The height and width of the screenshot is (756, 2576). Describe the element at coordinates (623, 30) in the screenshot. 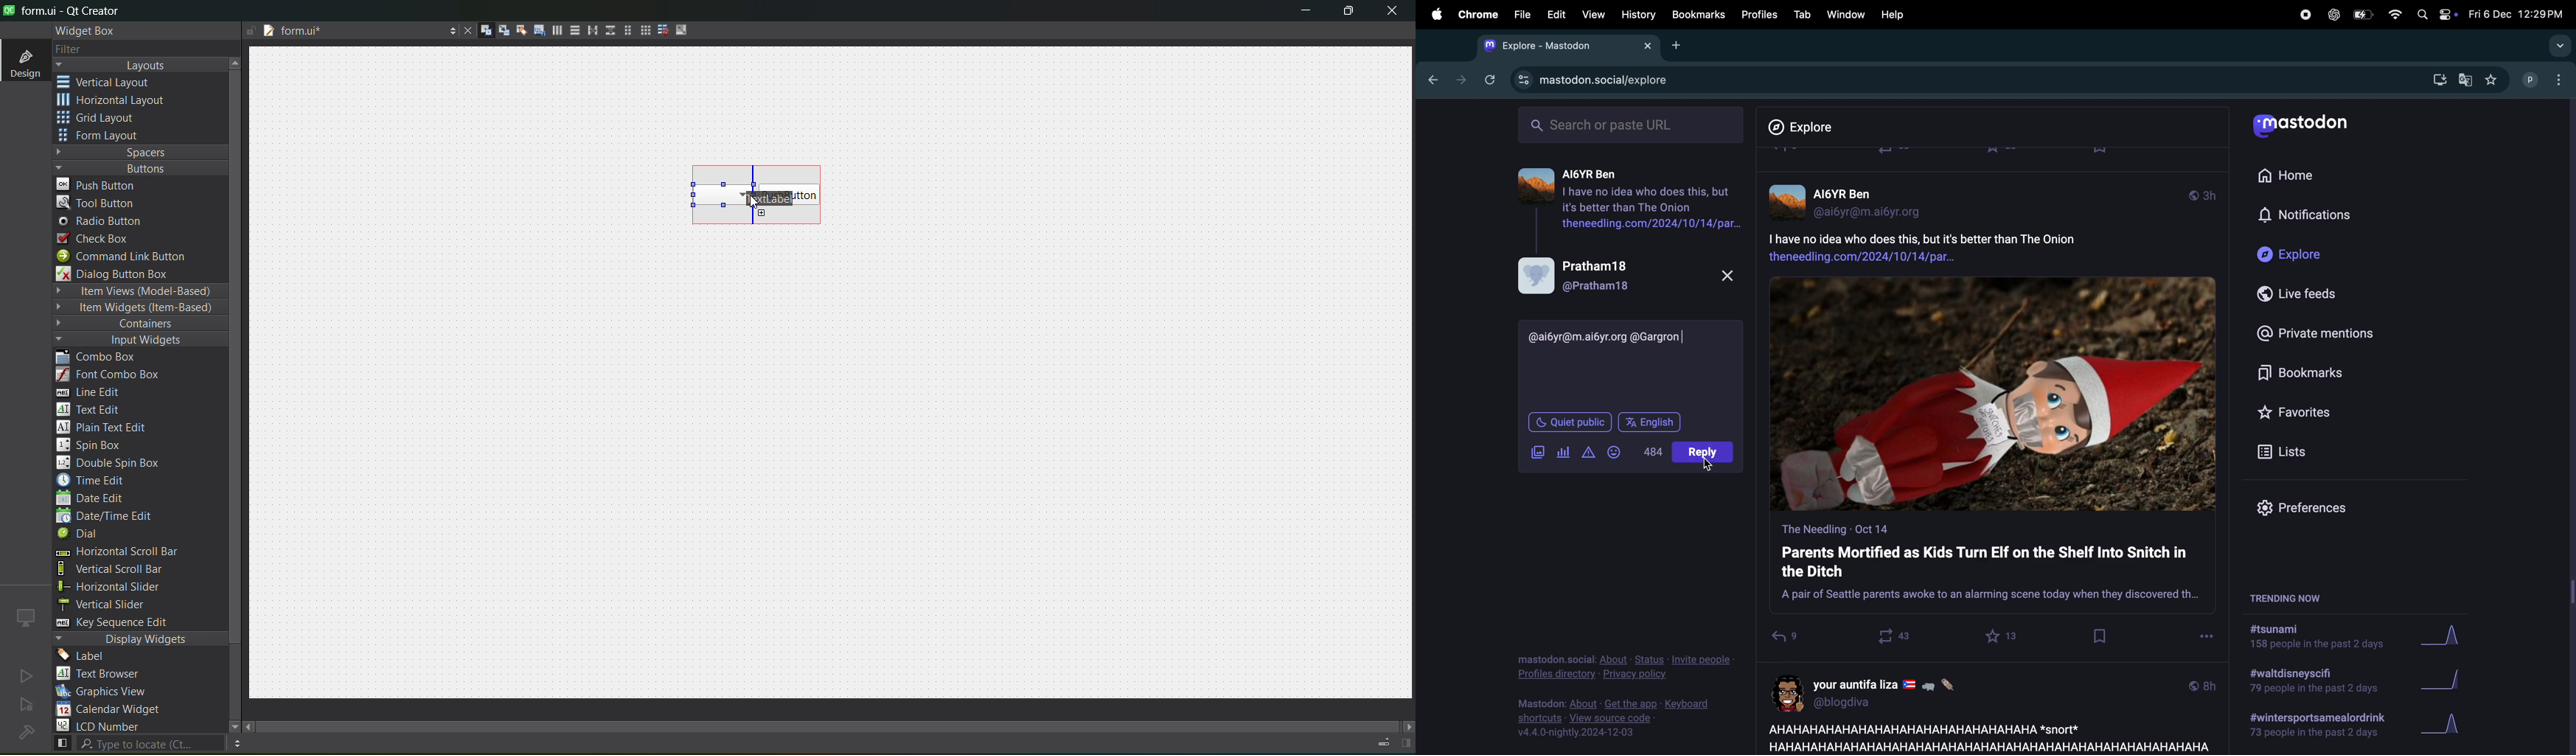

I see `layout in a form` at that location.